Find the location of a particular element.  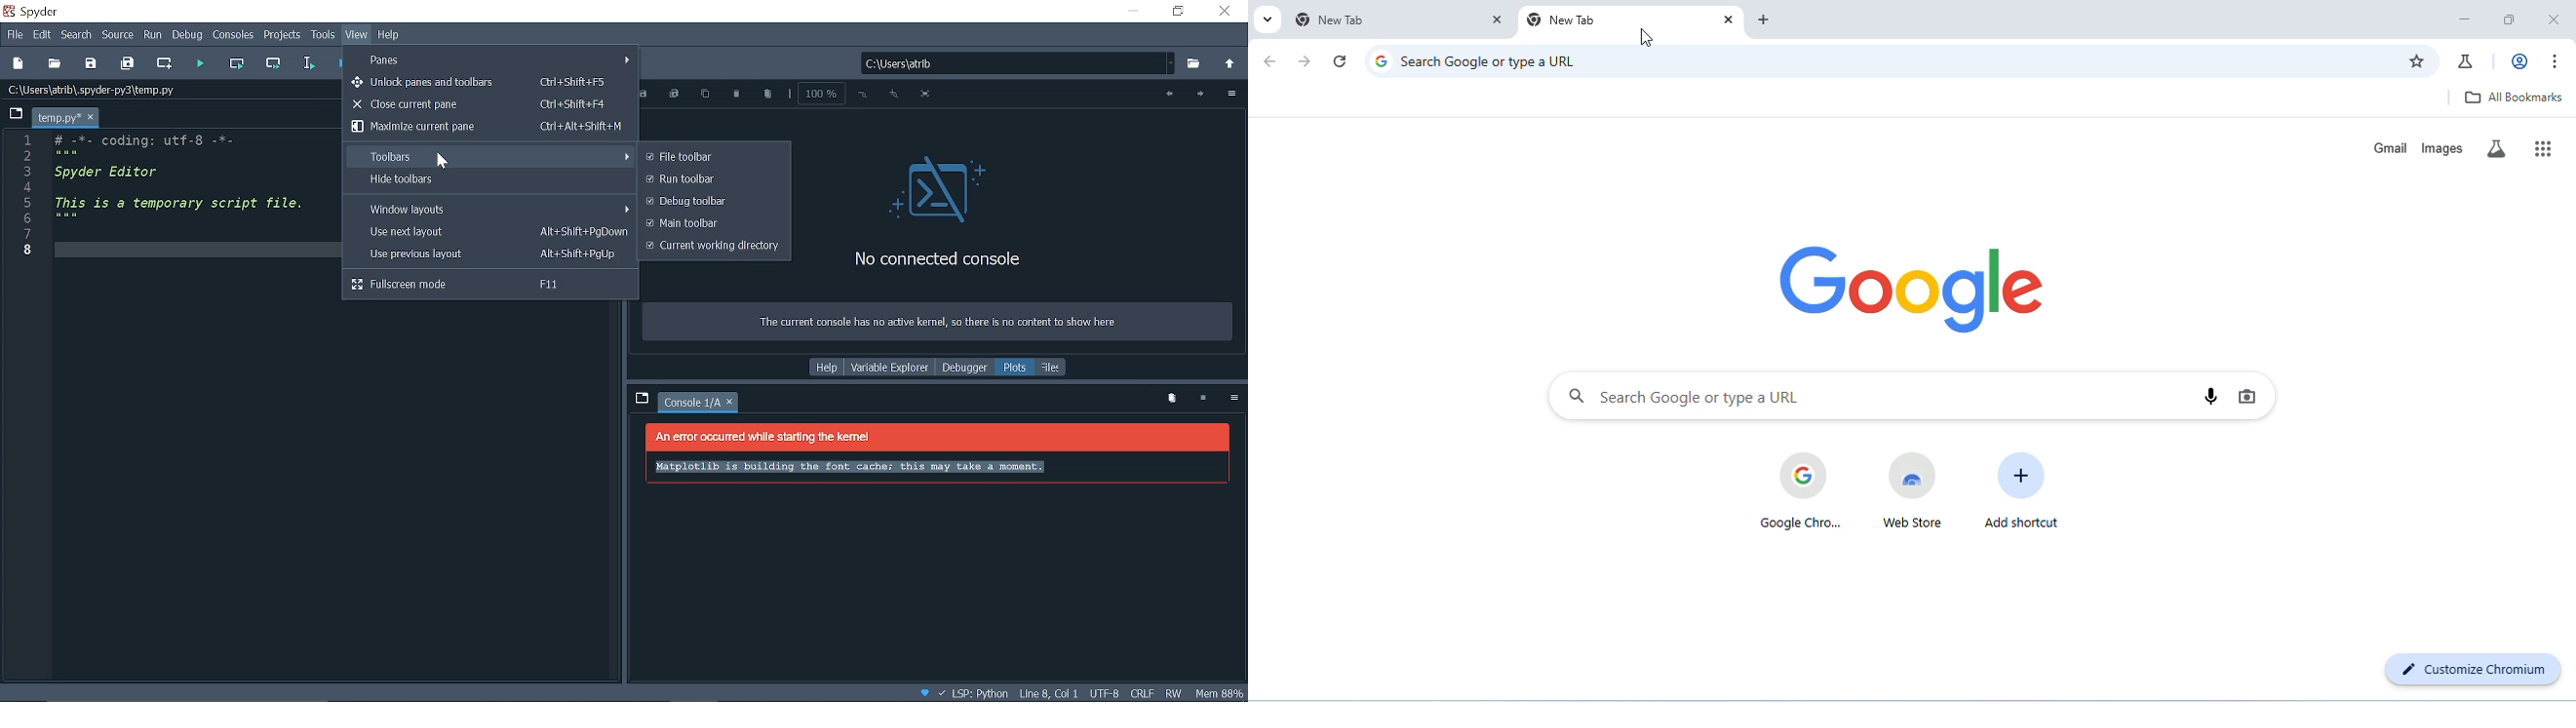

View is located at coordinates (357, 35).